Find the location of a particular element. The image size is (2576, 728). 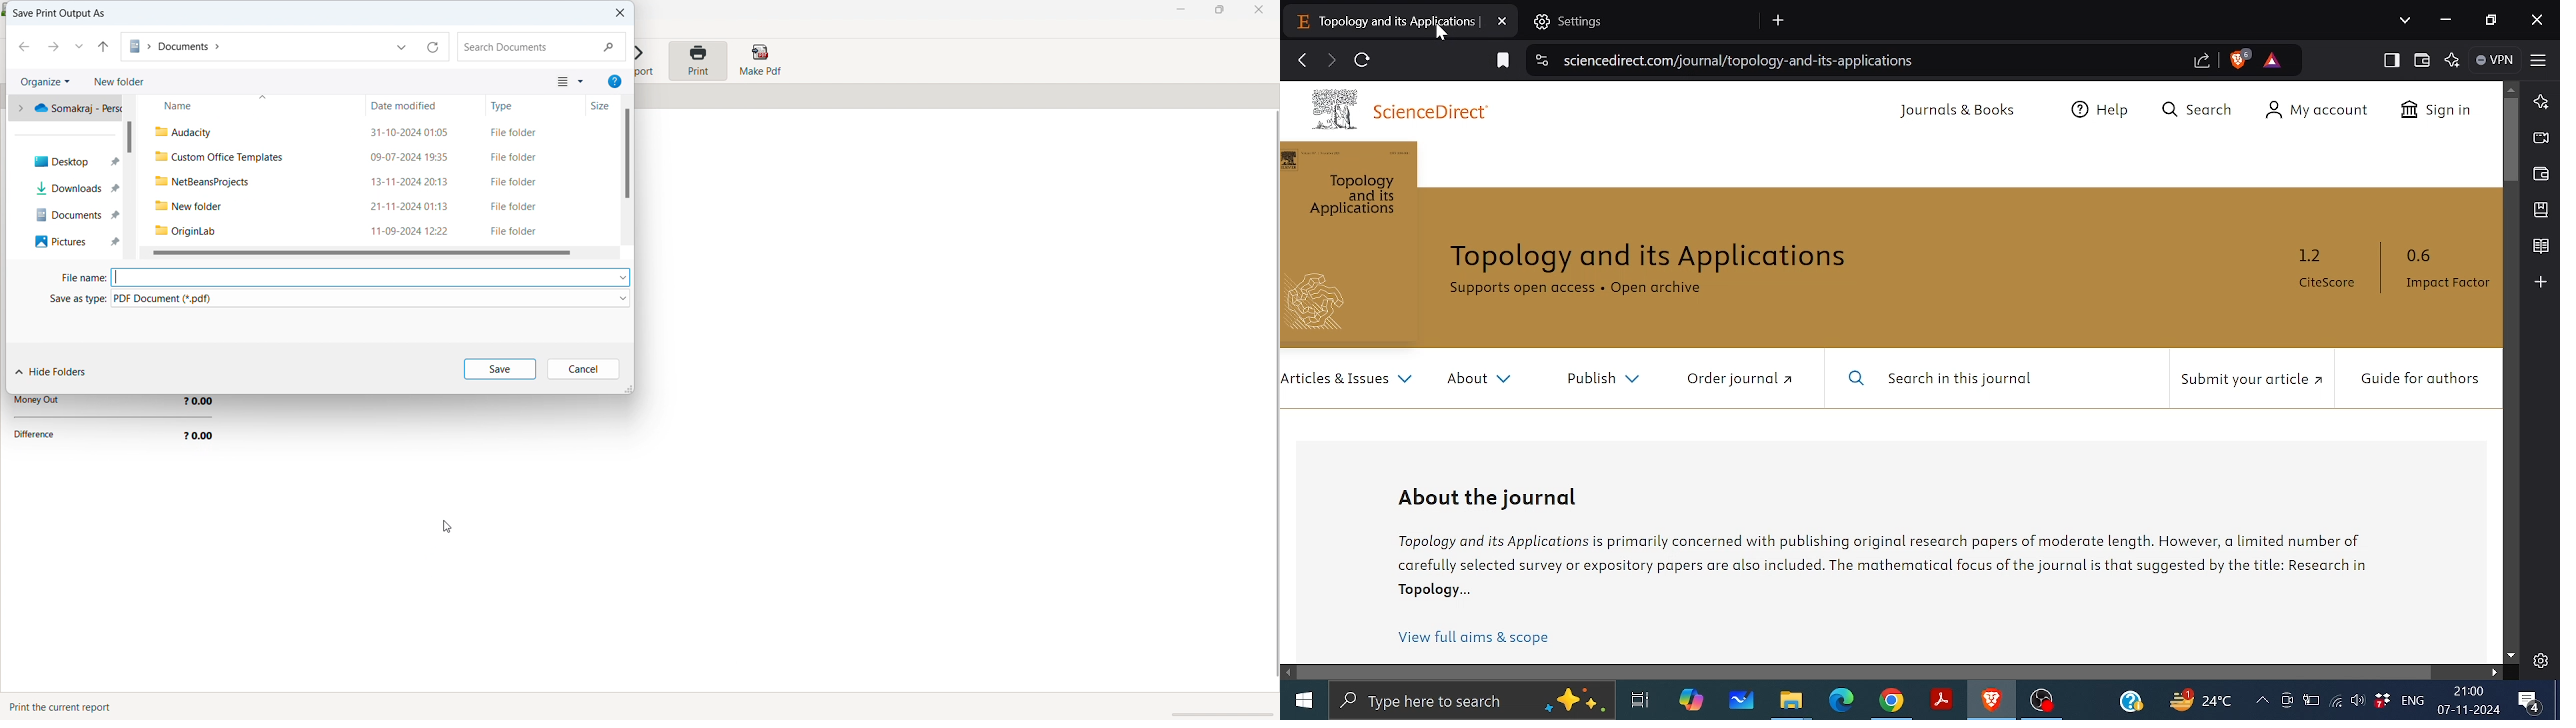

Type here to search apps is located at coordinates (1471, 702).